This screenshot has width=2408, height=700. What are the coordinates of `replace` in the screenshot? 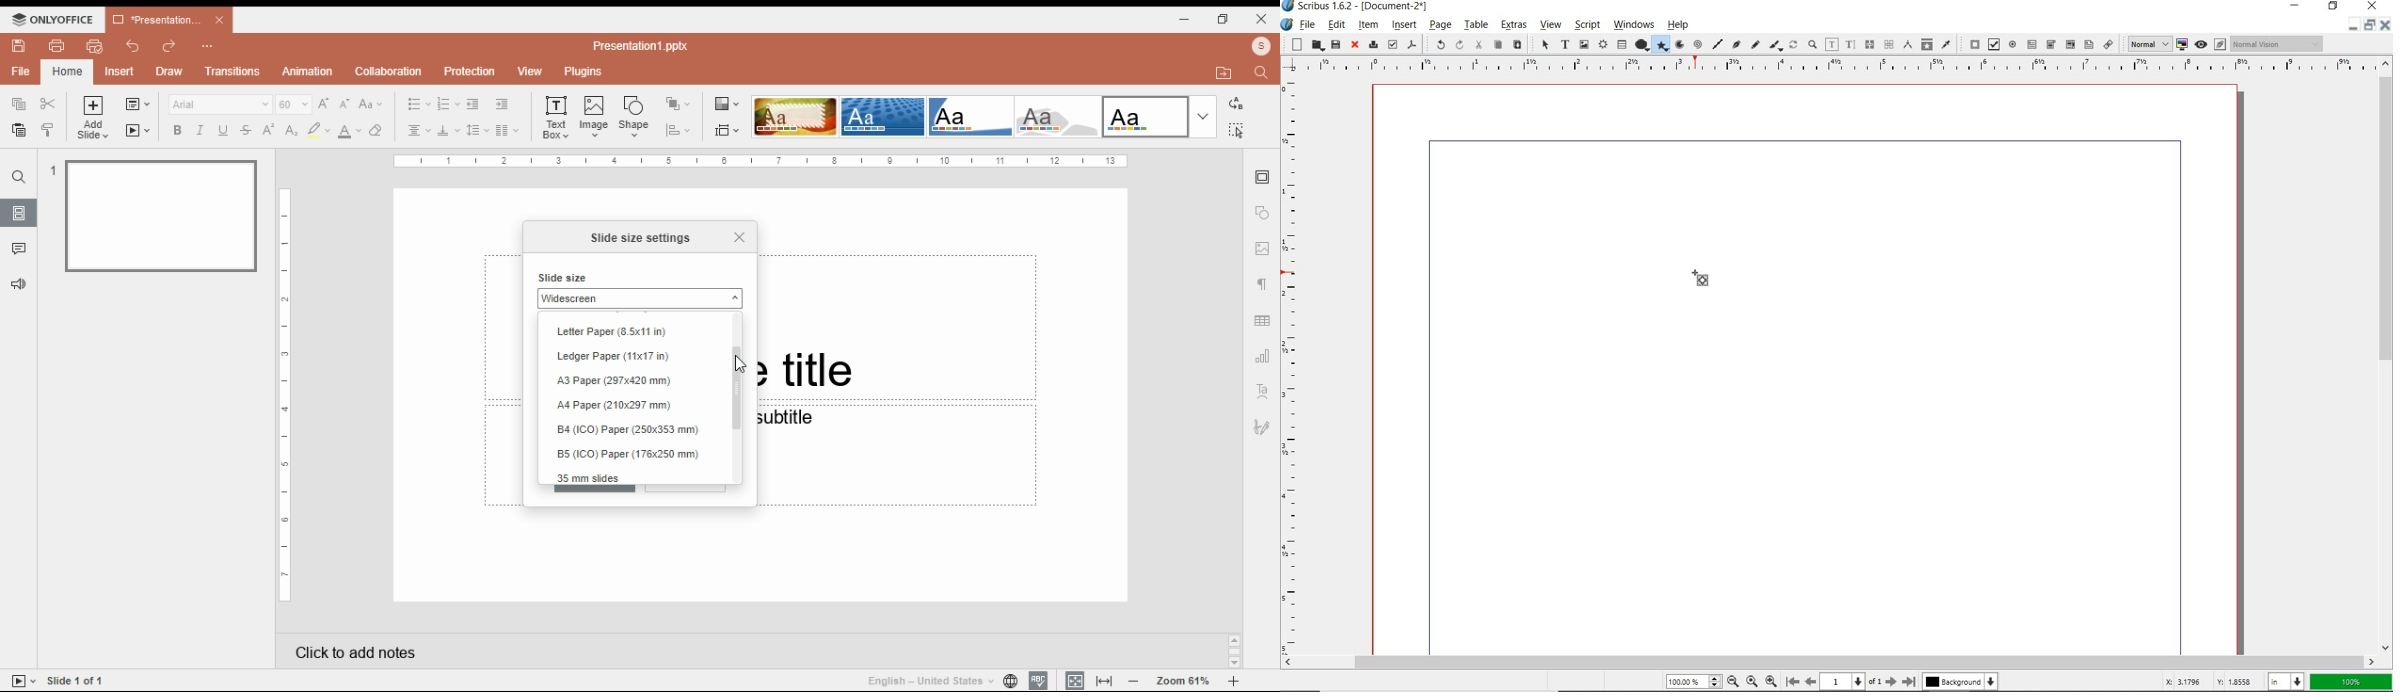 It's located at (1234, 104).